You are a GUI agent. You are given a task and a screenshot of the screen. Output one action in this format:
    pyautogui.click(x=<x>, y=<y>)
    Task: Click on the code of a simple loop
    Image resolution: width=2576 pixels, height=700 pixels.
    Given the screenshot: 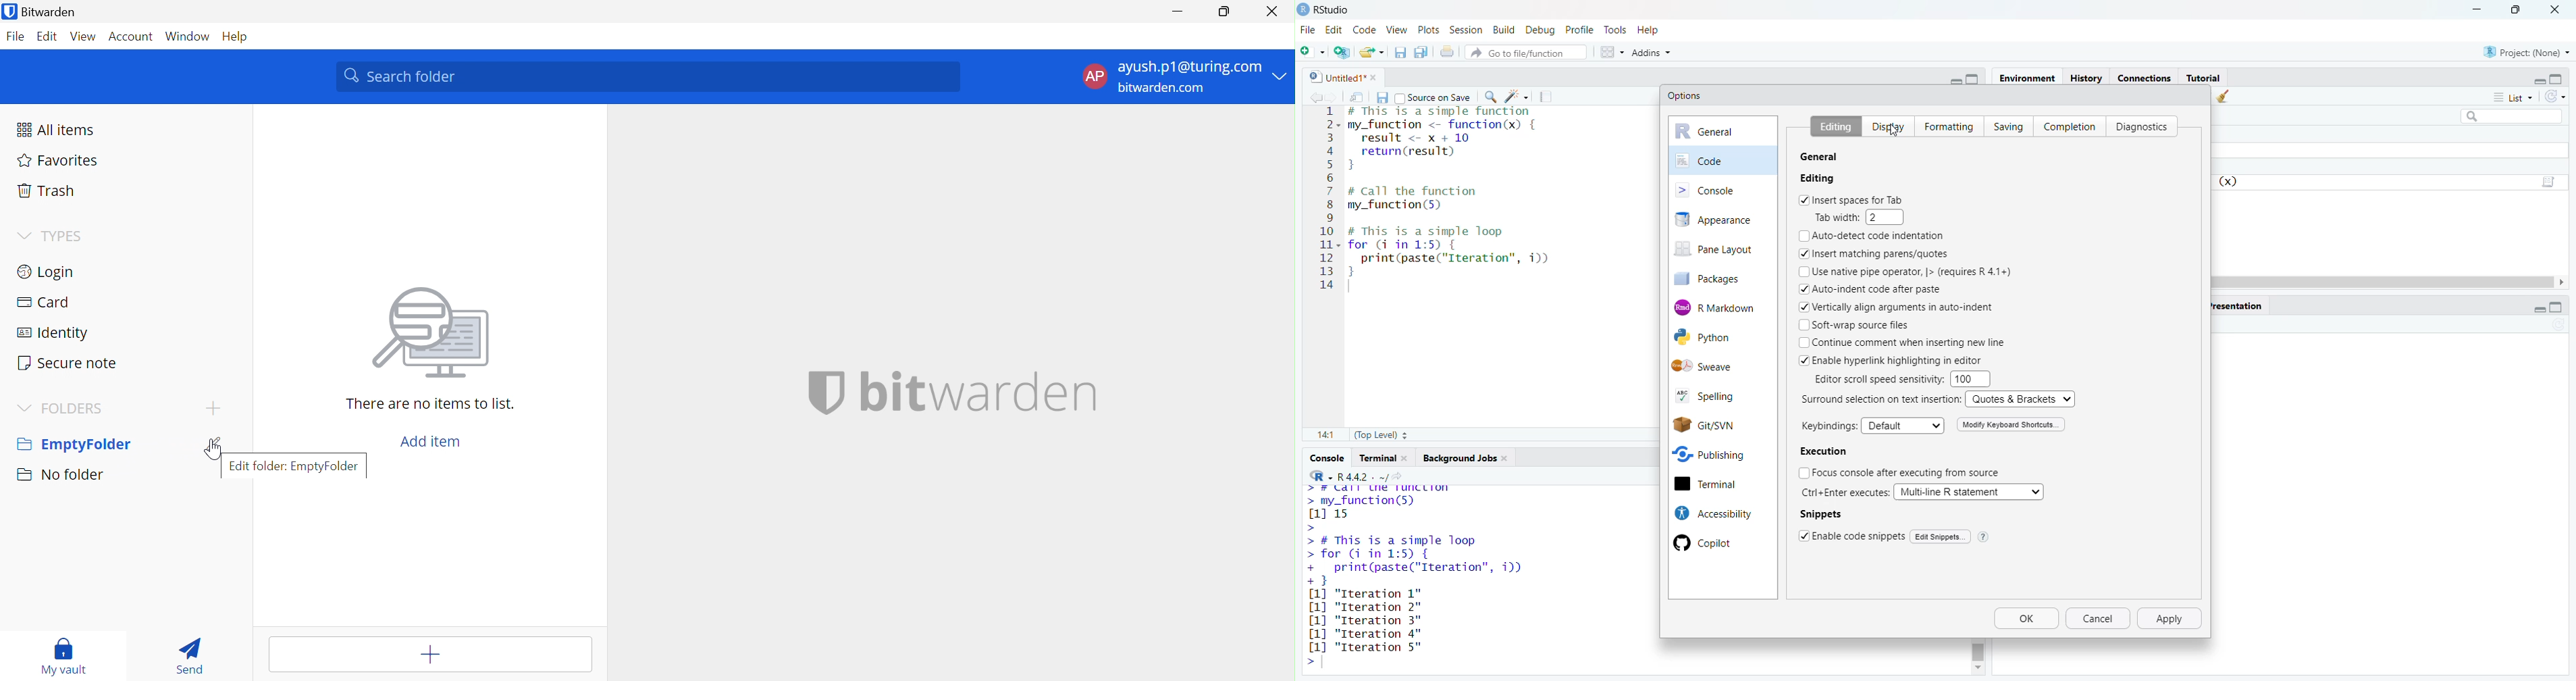 What is the action you would take?
    pyautogui.click(x=1454, y=251)
    